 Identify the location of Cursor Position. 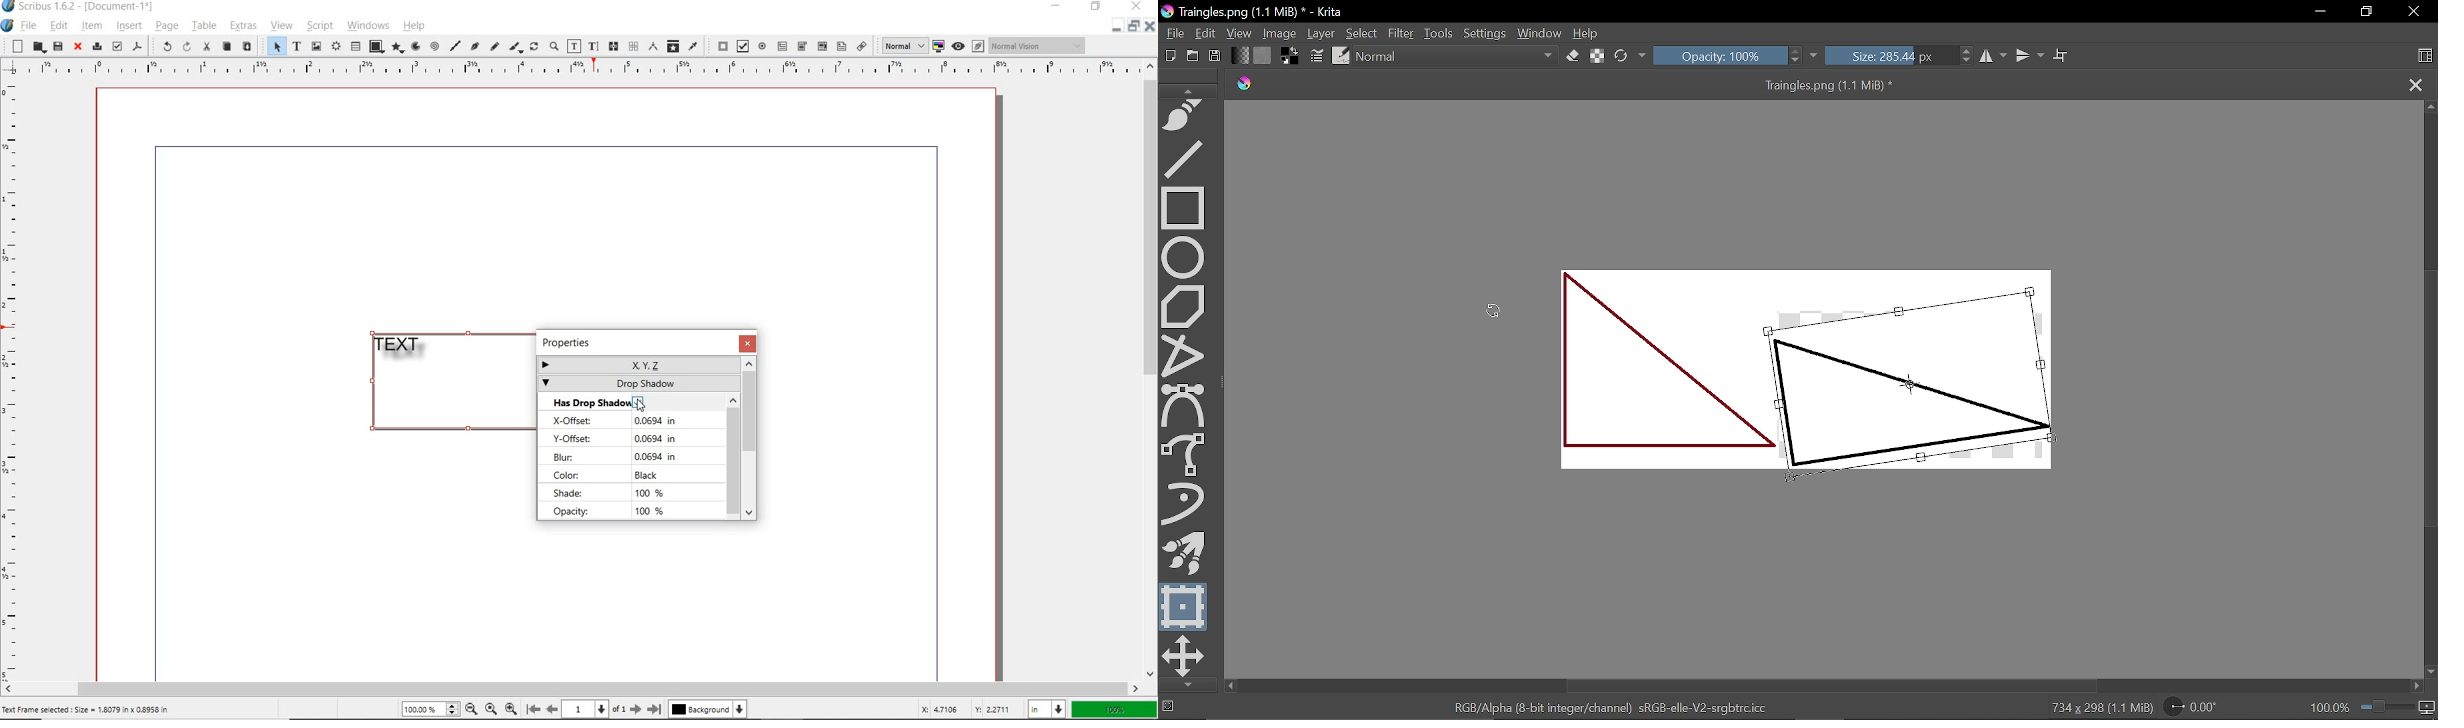
(641, 403).